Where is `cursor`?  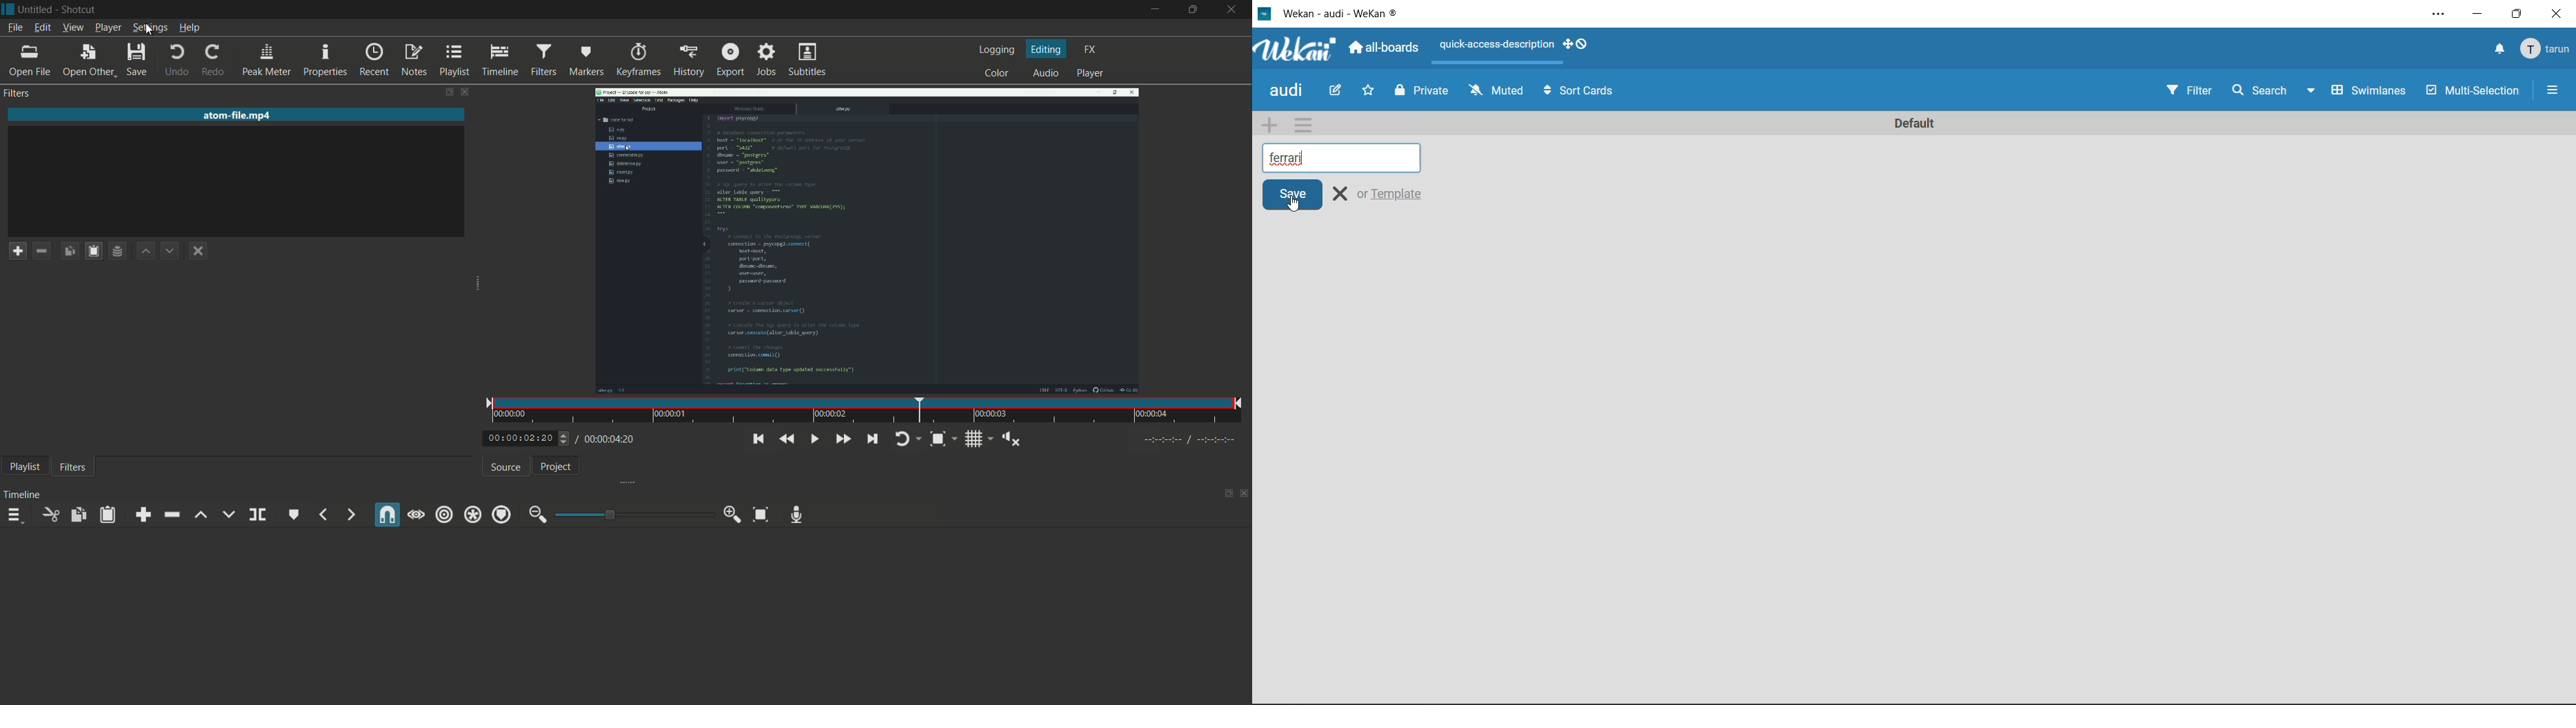
cursor is located at coordinates (149, 31).